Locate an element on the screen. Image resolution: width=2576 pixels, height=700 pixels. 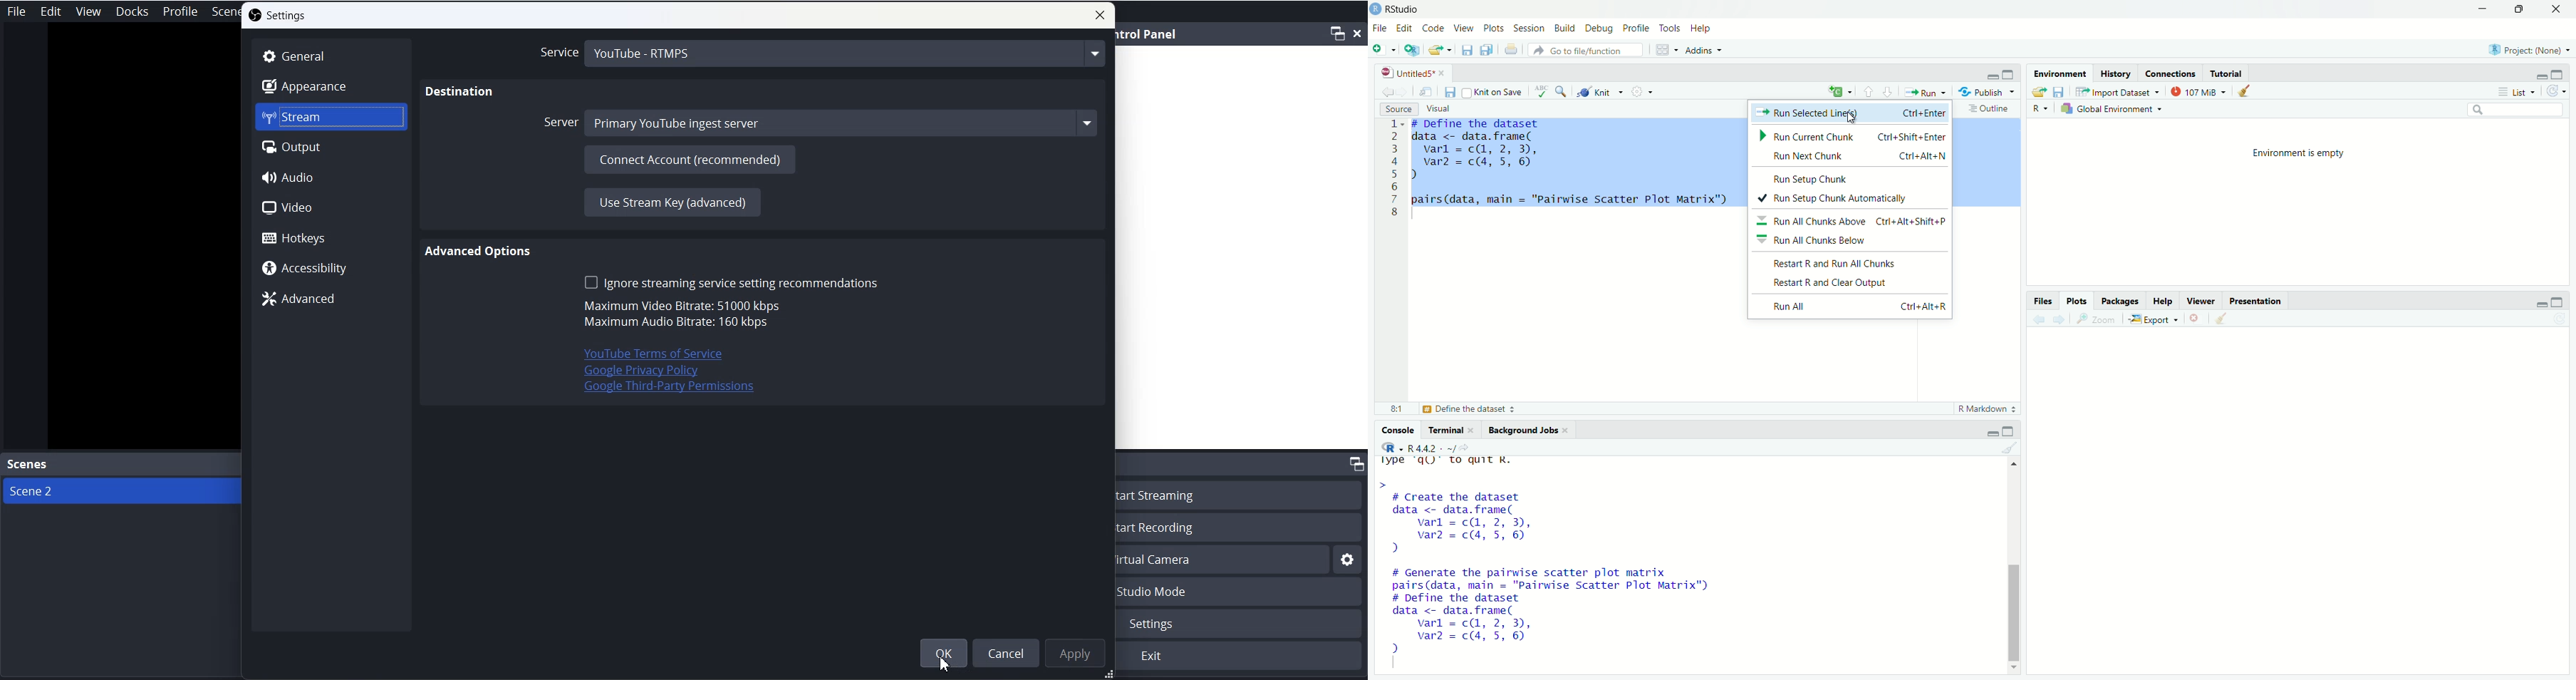
Source is located at coordinates (1399, 108).